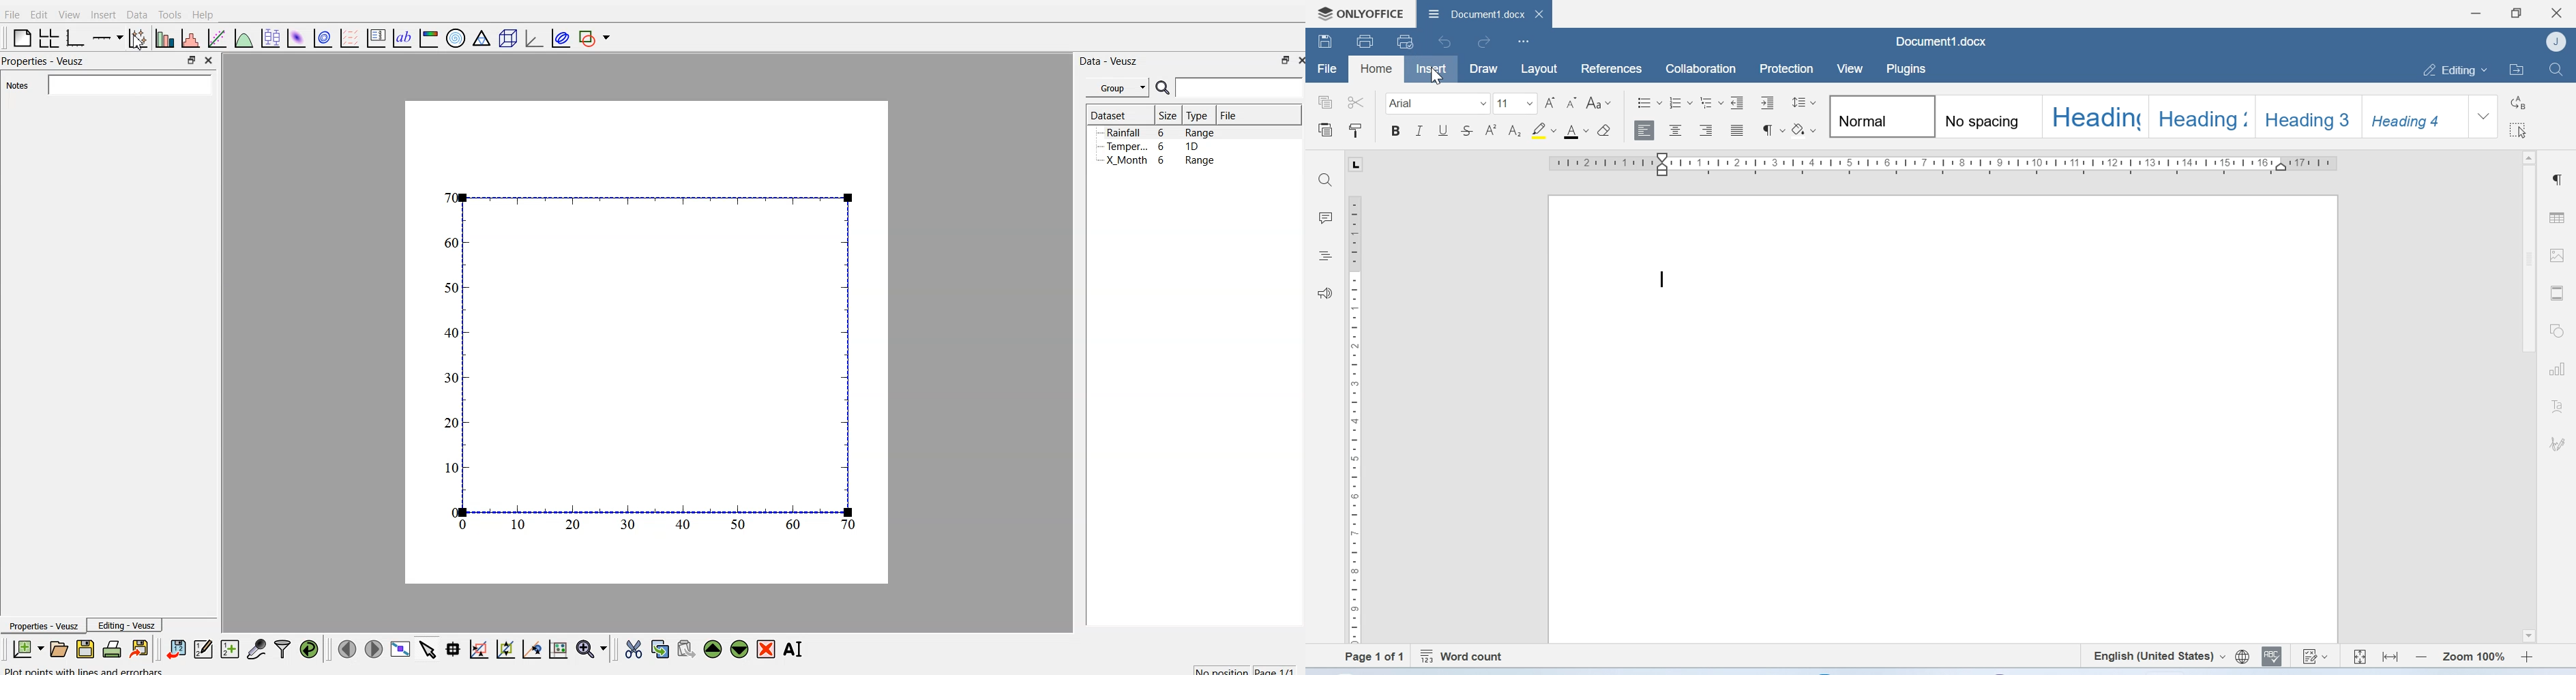 This screenshot has width=2576, height=700. I want to click on Zoom out, so click(2421, 656).